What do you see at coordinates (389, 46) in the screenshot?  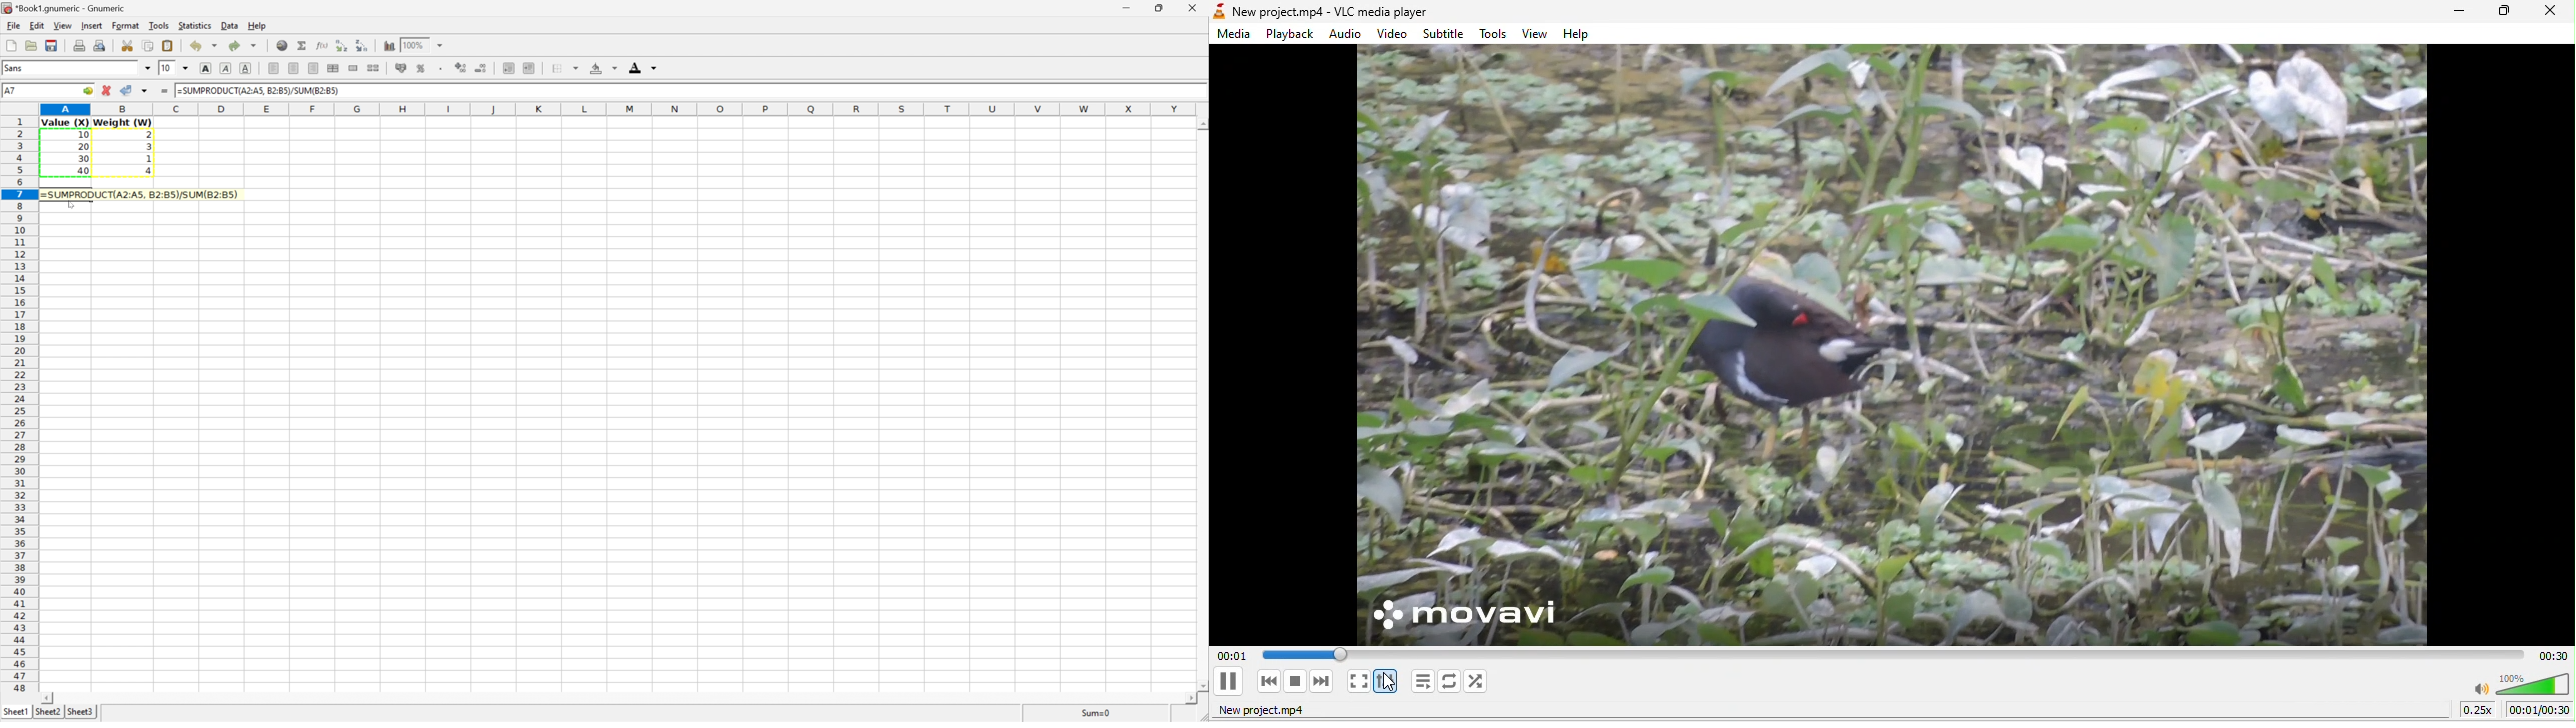 I see `Insert chart` at bounding box center [389, 46].